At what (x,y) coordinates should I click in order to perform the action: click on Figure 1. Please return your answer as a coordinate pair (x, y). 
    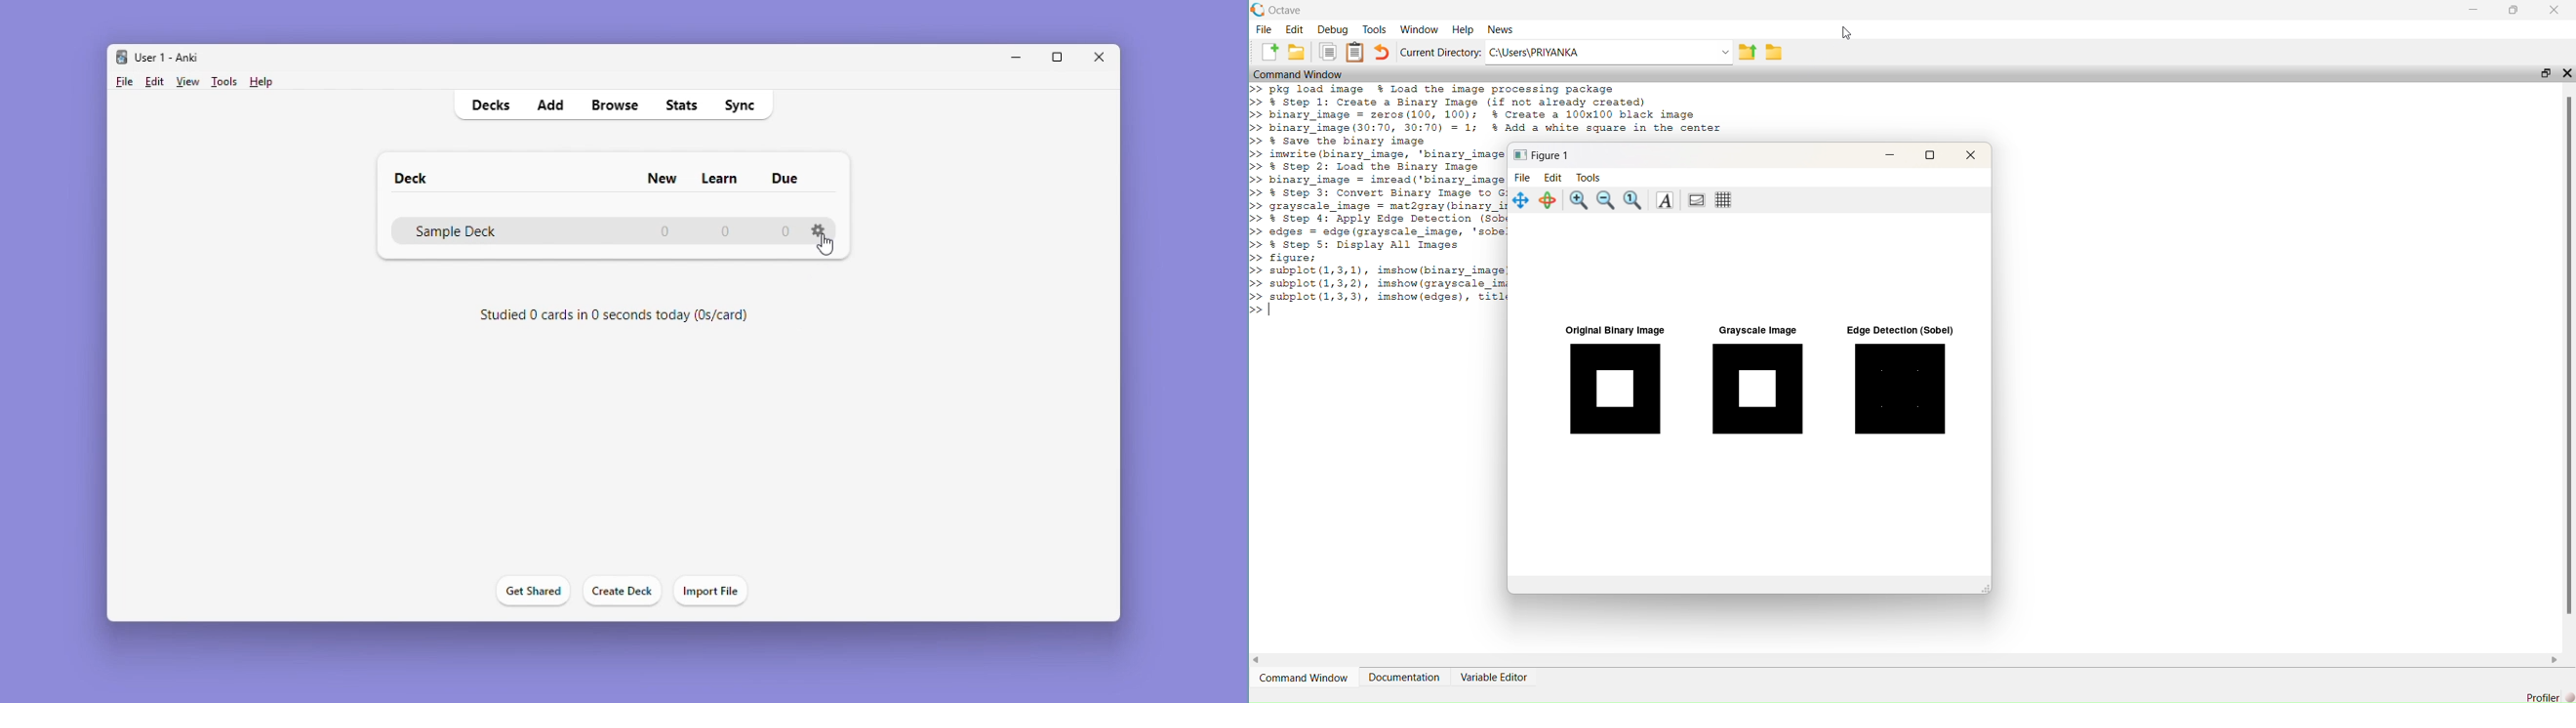
    Looking at the image, I should click on (1550, 156).